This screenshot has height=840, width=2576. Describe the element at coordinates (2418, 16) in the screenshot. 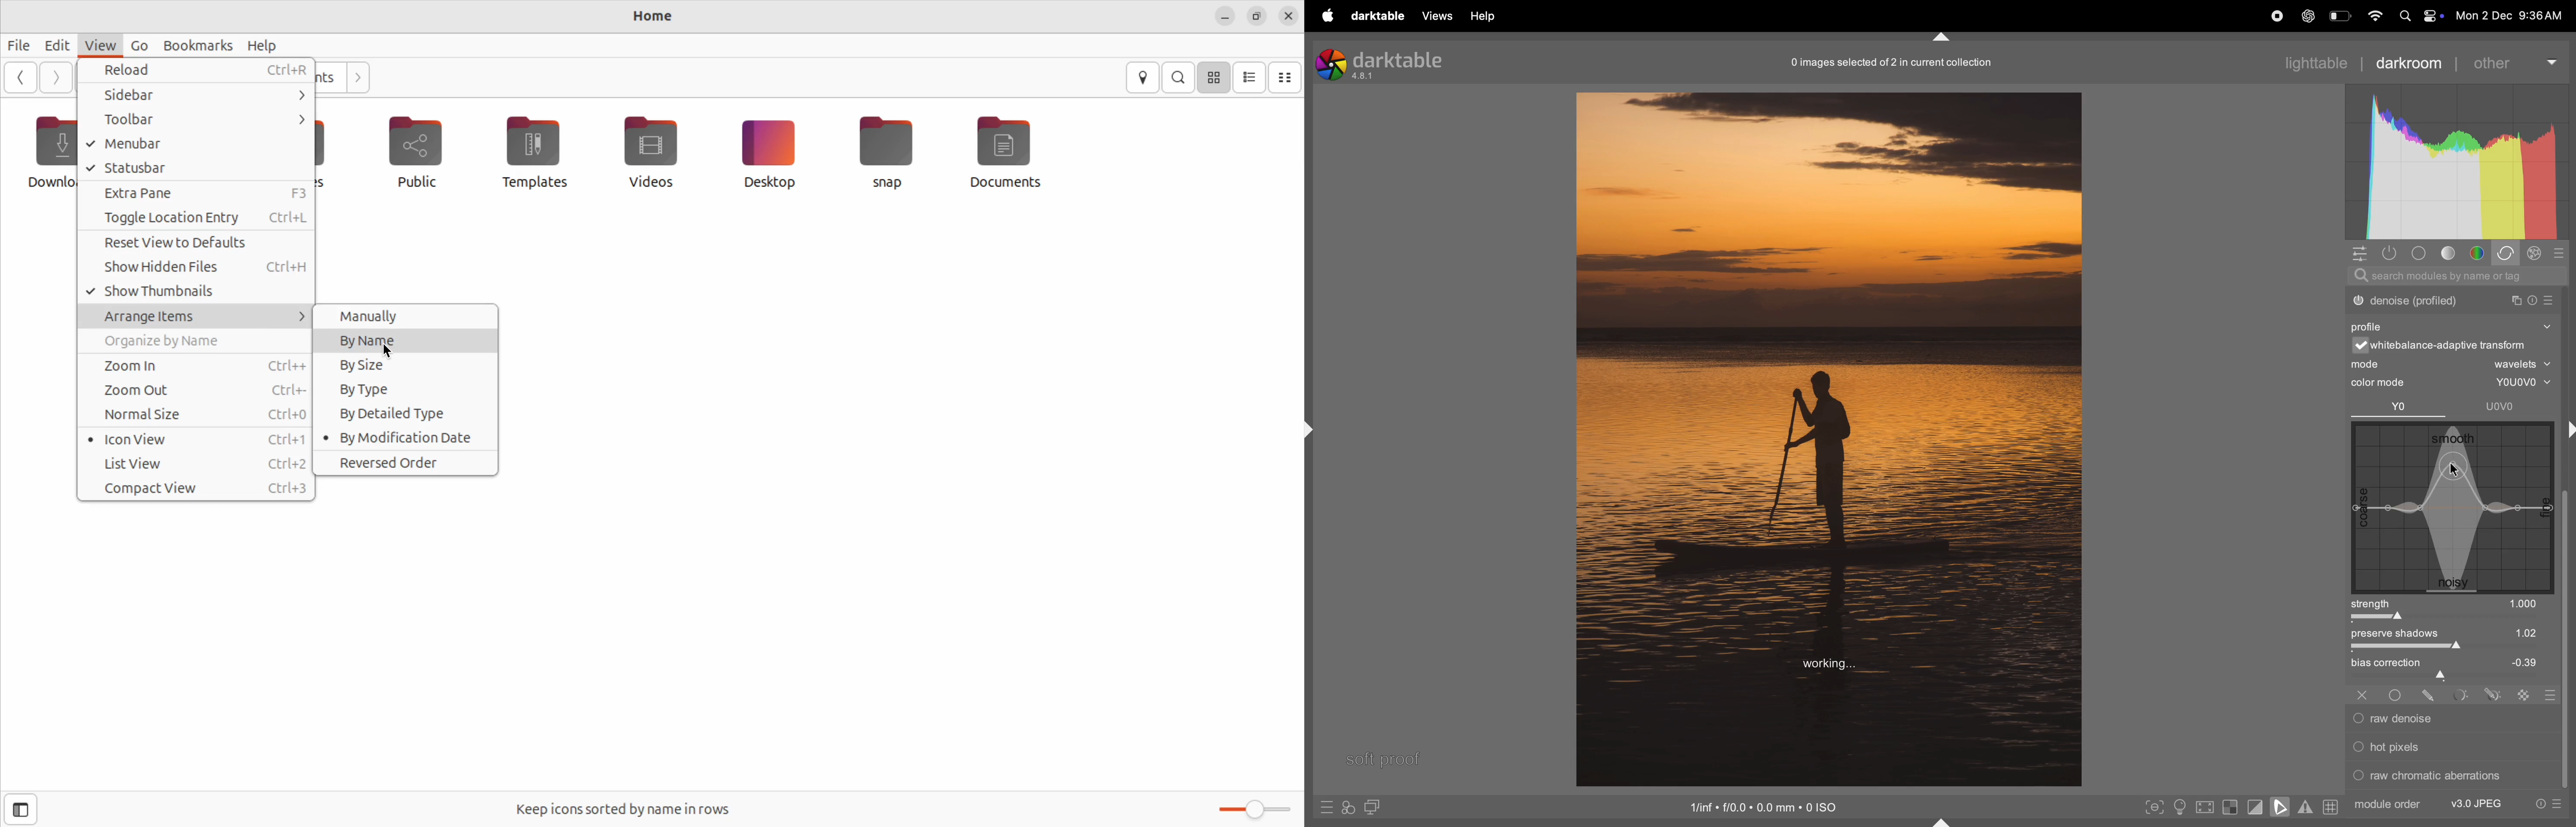

I see `apple widgets` at that location.